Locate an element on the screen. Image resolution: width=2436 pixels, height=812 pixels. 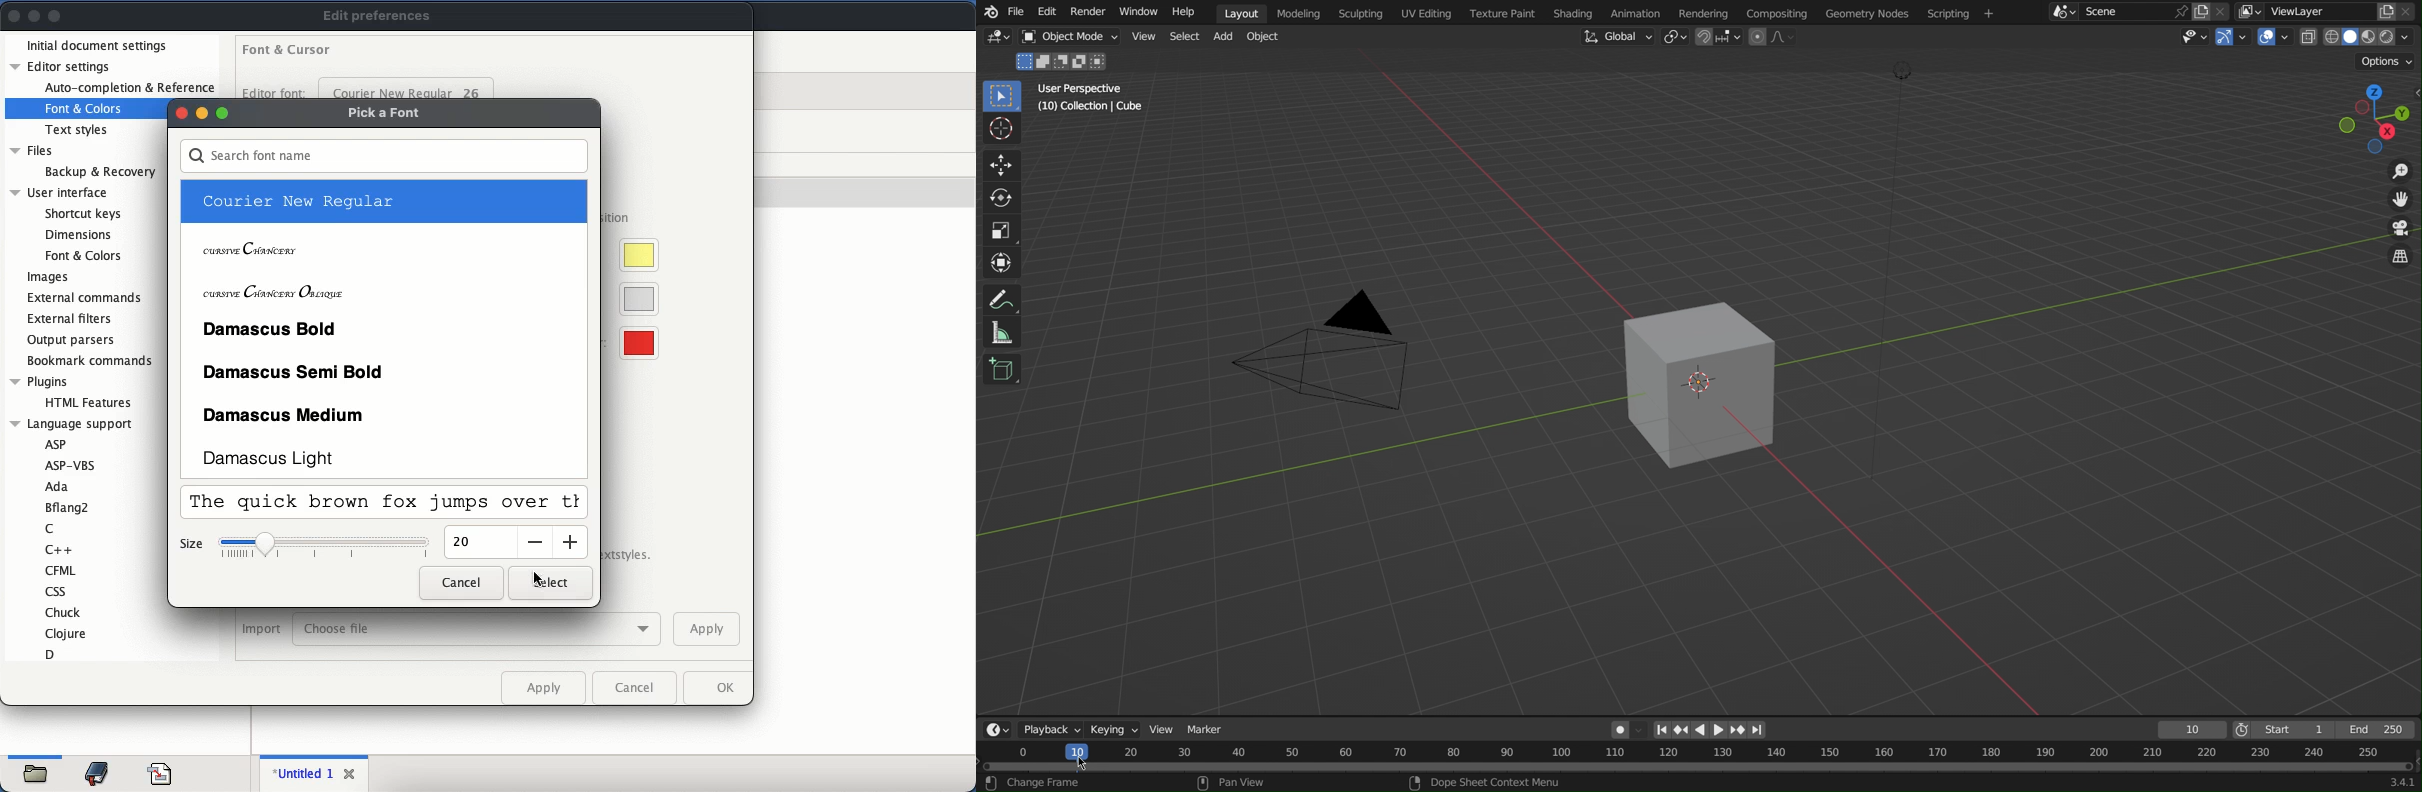
Texture Paint is located at coordinates (1499, 13).